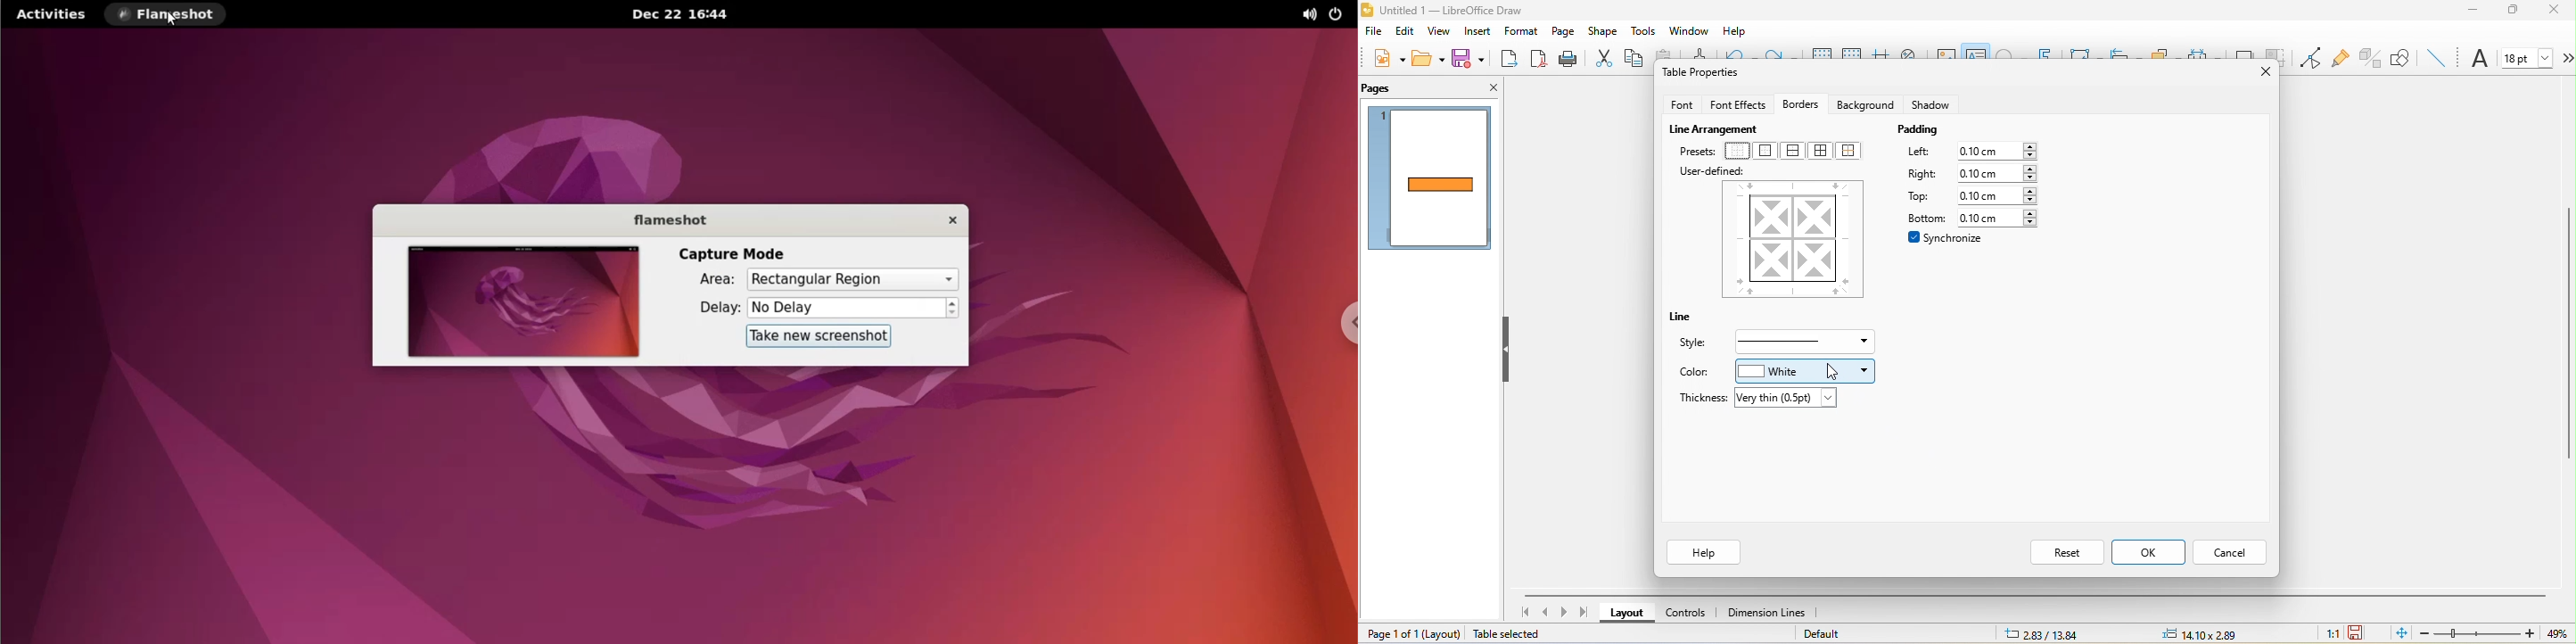  I want to click on thickness, so click(1699, 396).